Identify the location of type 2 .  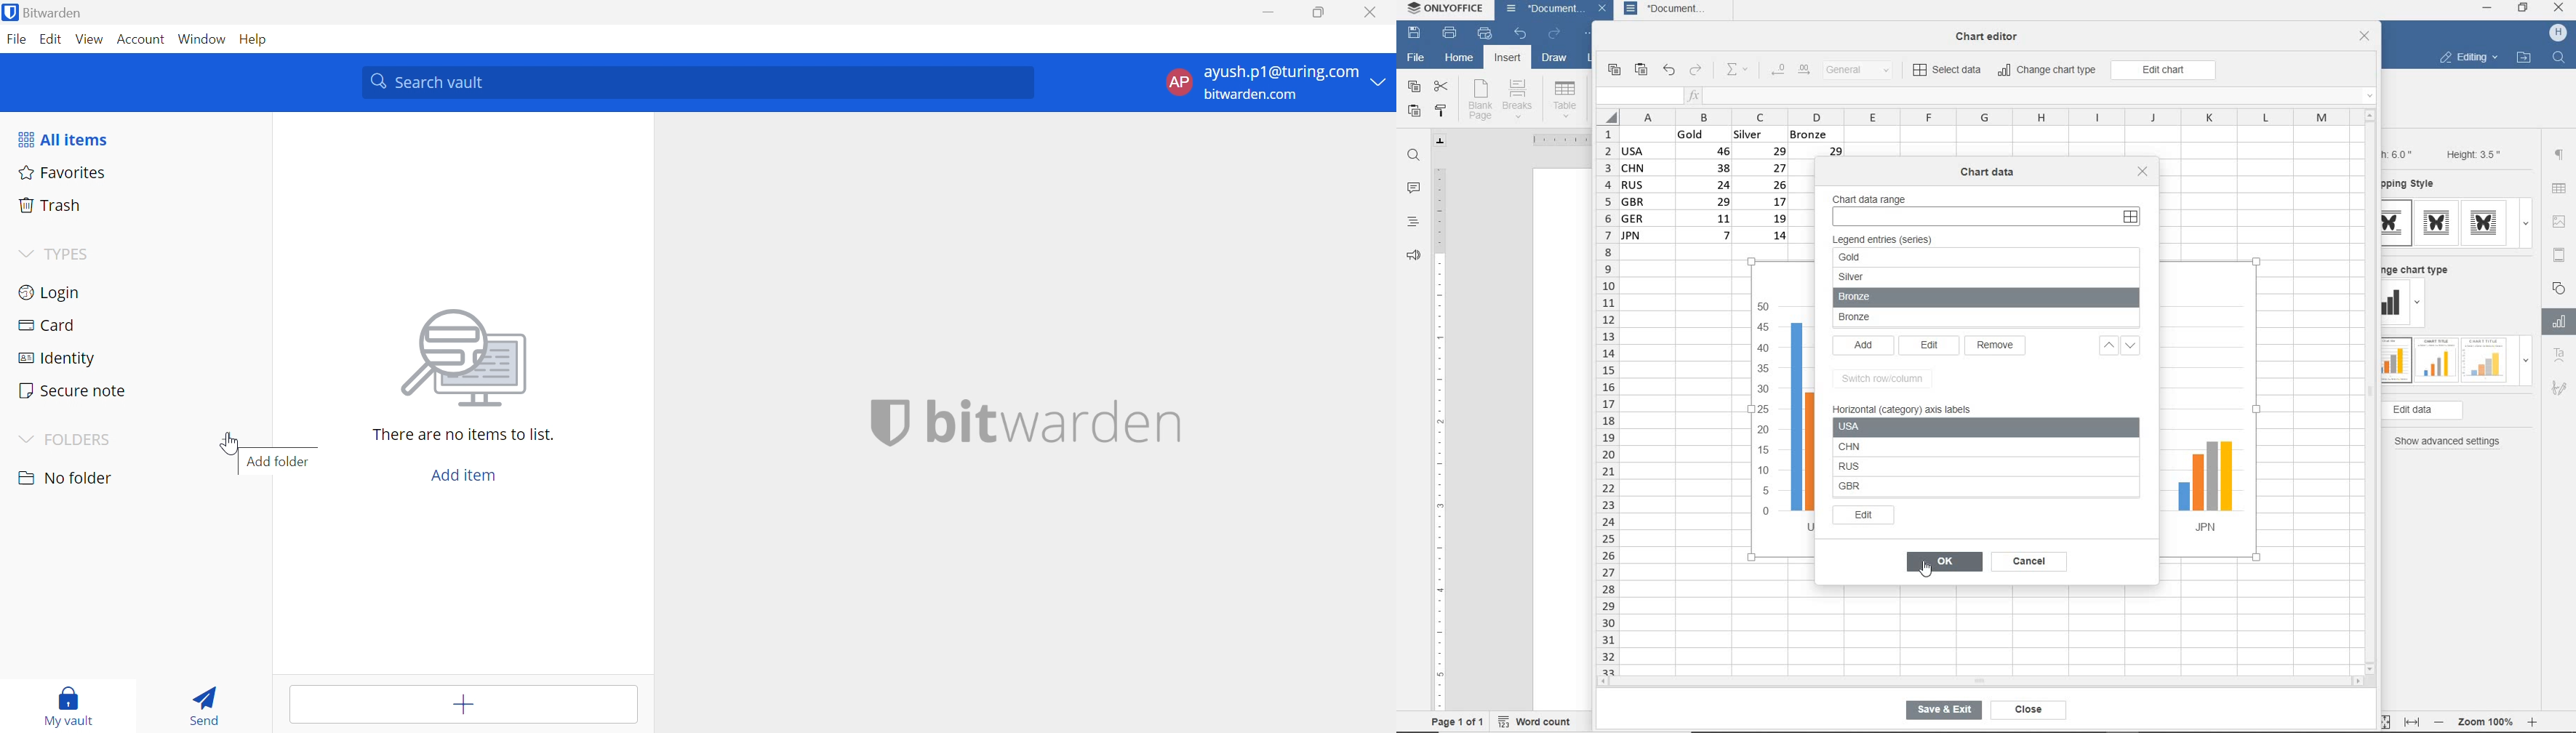
(2434, 359).